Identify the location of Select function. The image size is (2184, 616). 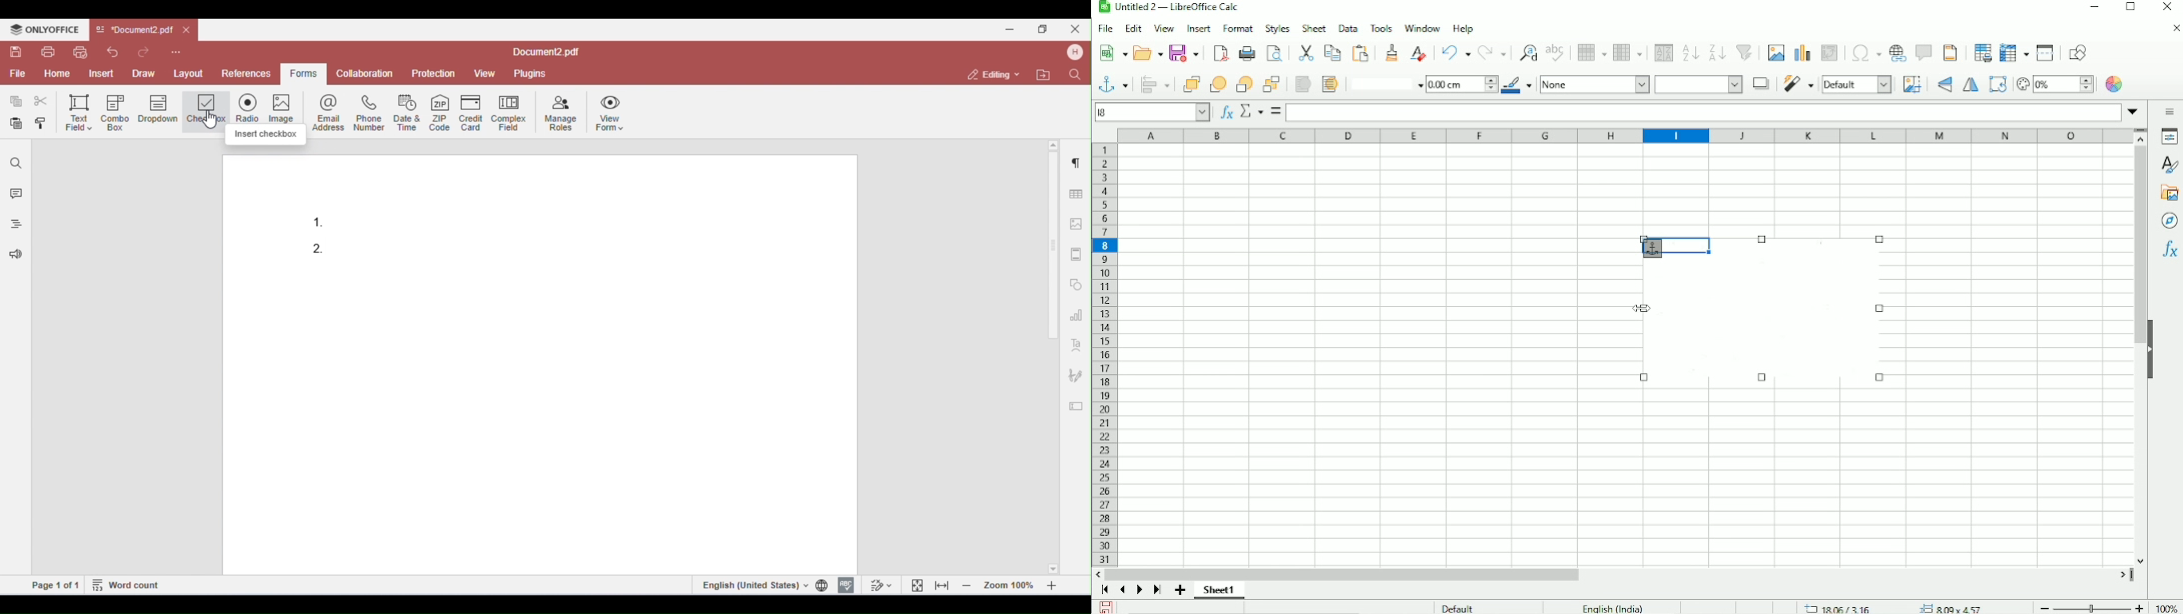
(1250, 111).